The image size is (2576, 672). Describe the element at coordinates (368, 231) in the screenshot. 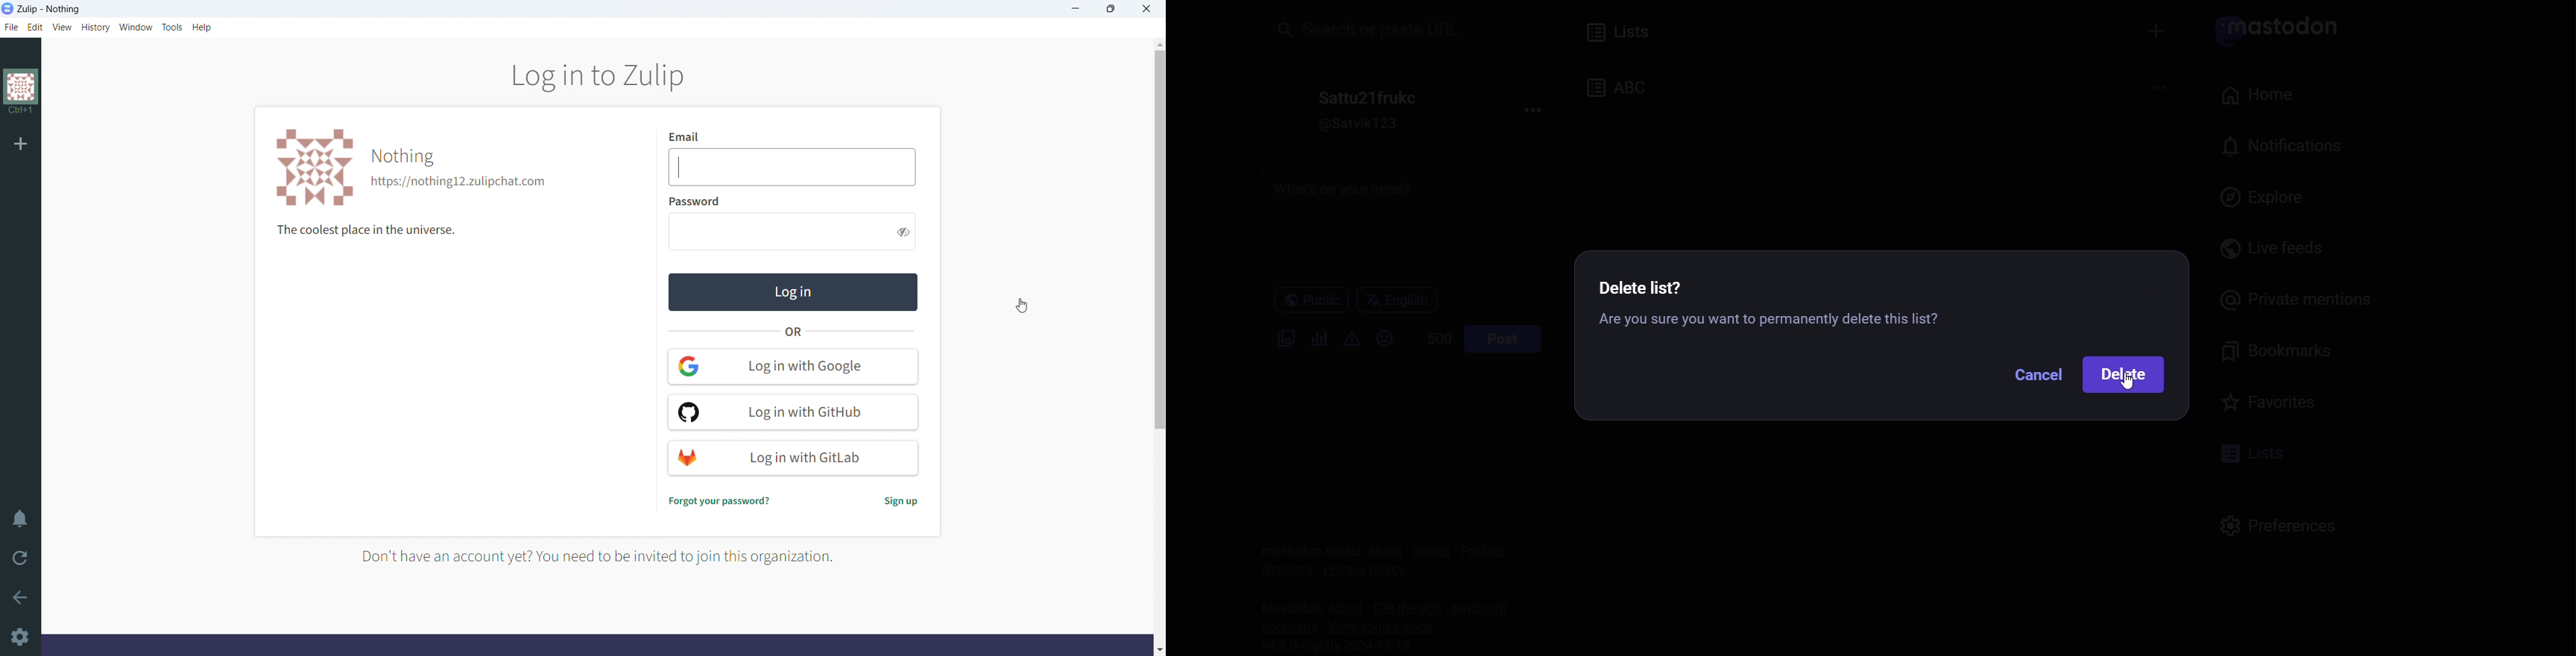

I see `caption` at that location.